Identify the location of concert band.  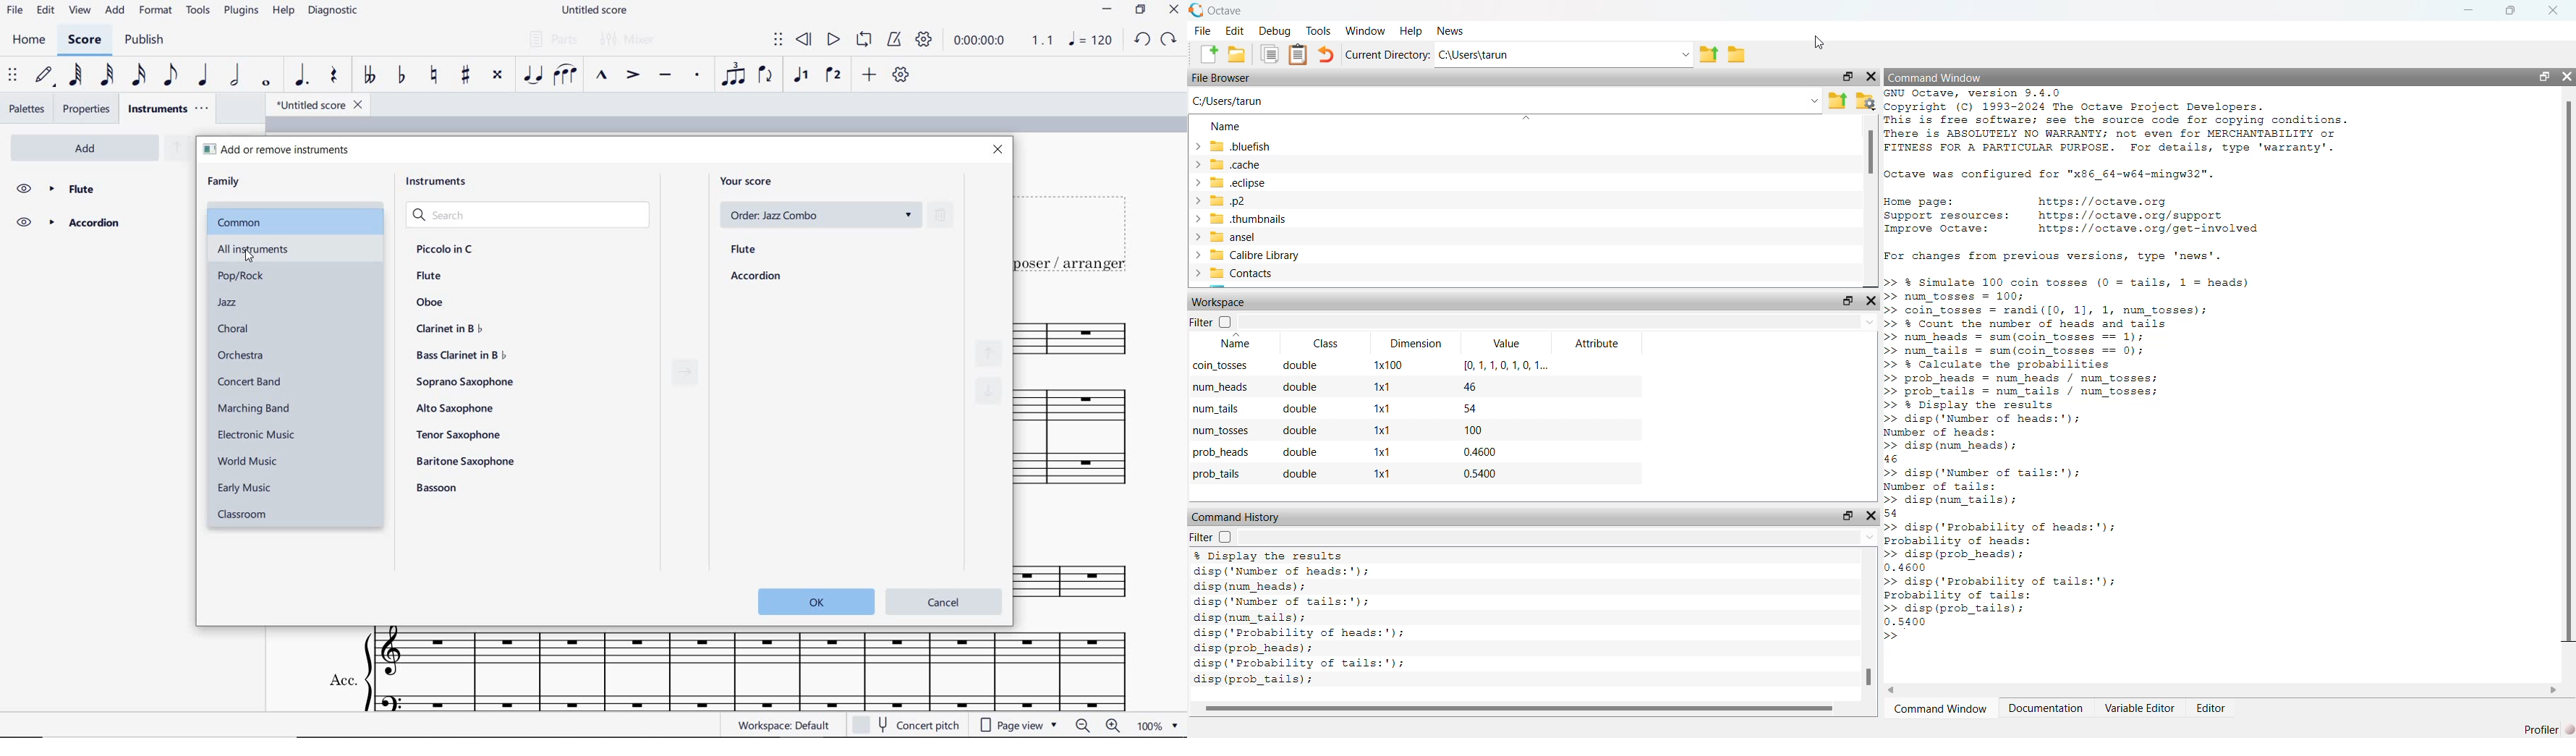
(250, 382).